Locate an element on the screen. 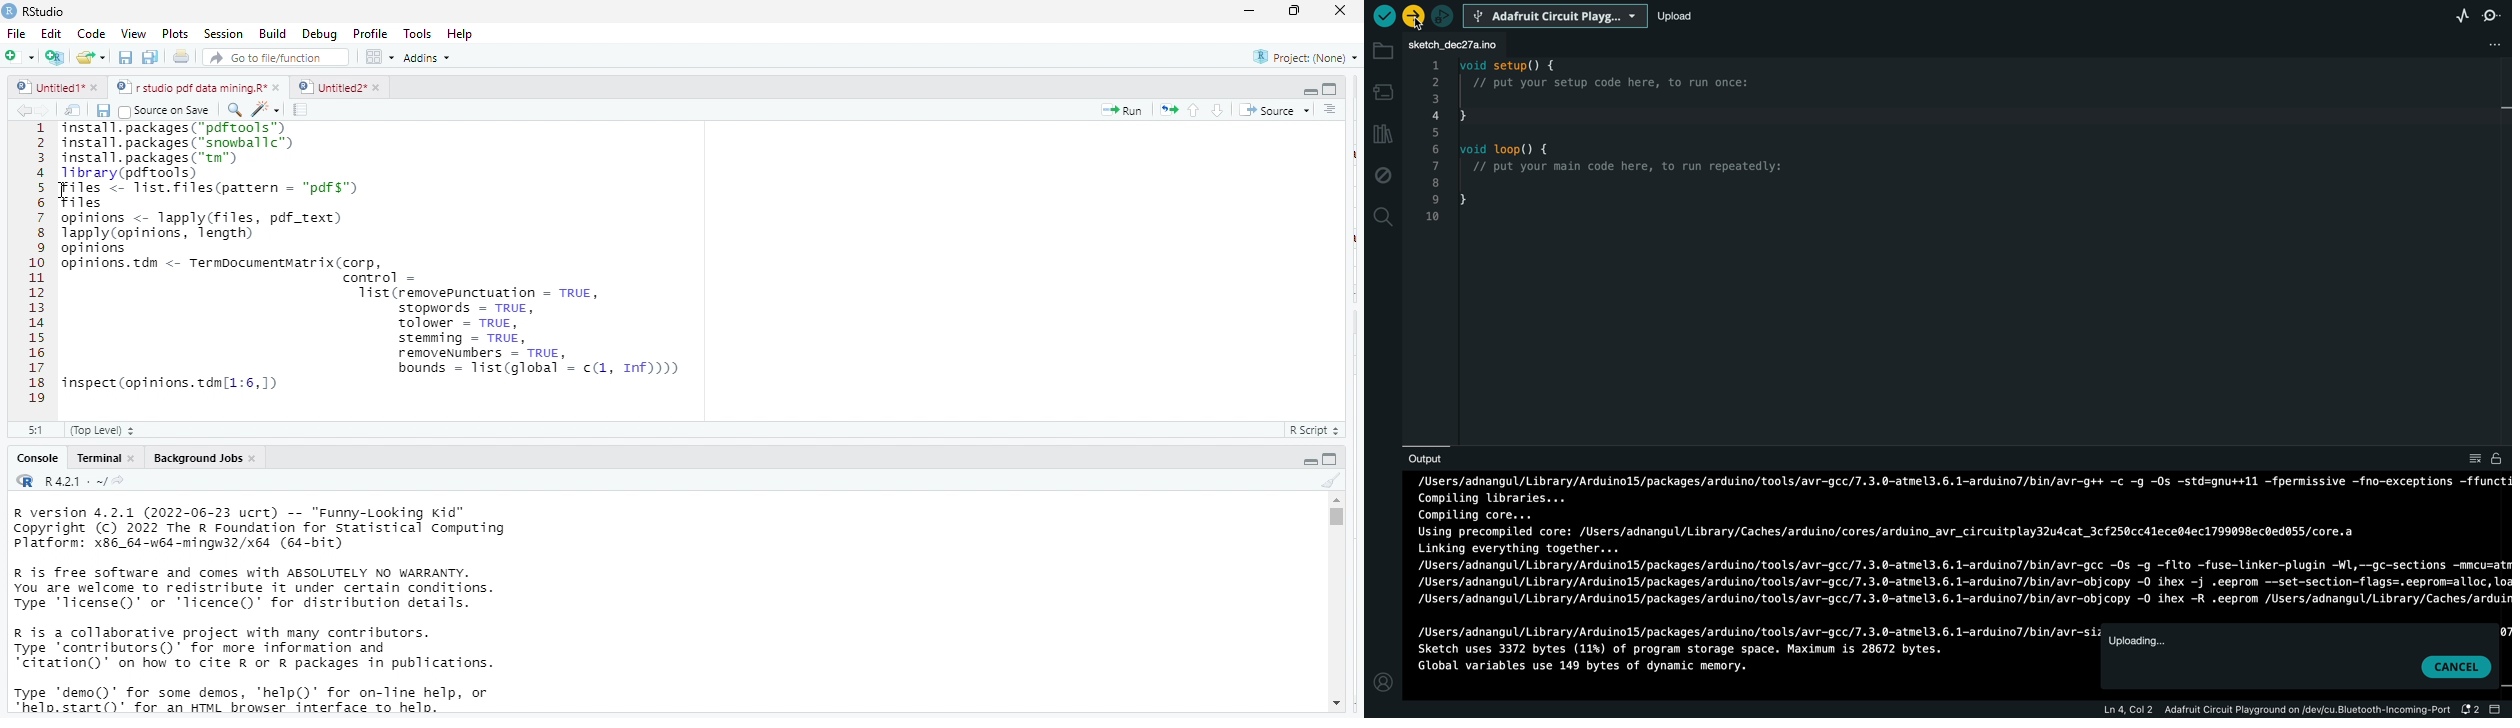 The height and width of the screenshot is (728, 2520). go to previous section/chunk is located at coordinates (1192, 110).